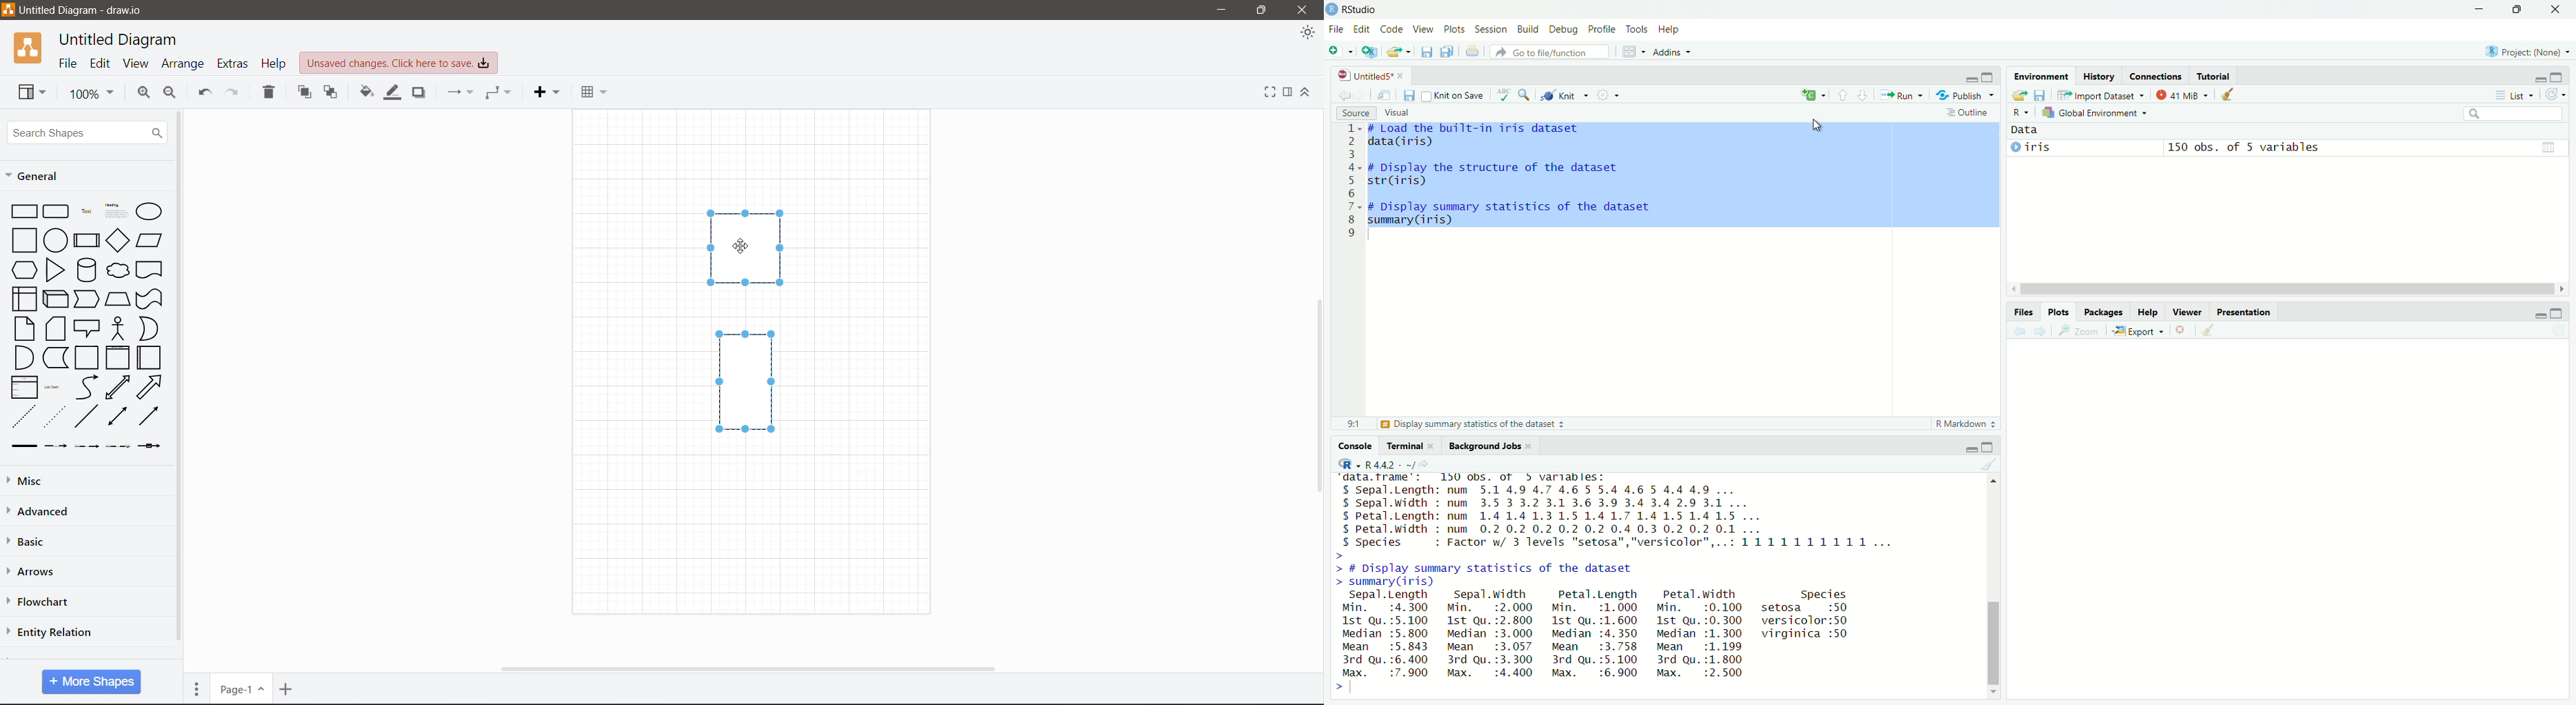 This screenshot has height=728, width=2576. Describe the element at coordinates (2024, 311) in the screenshot. I see `Files` at that location.